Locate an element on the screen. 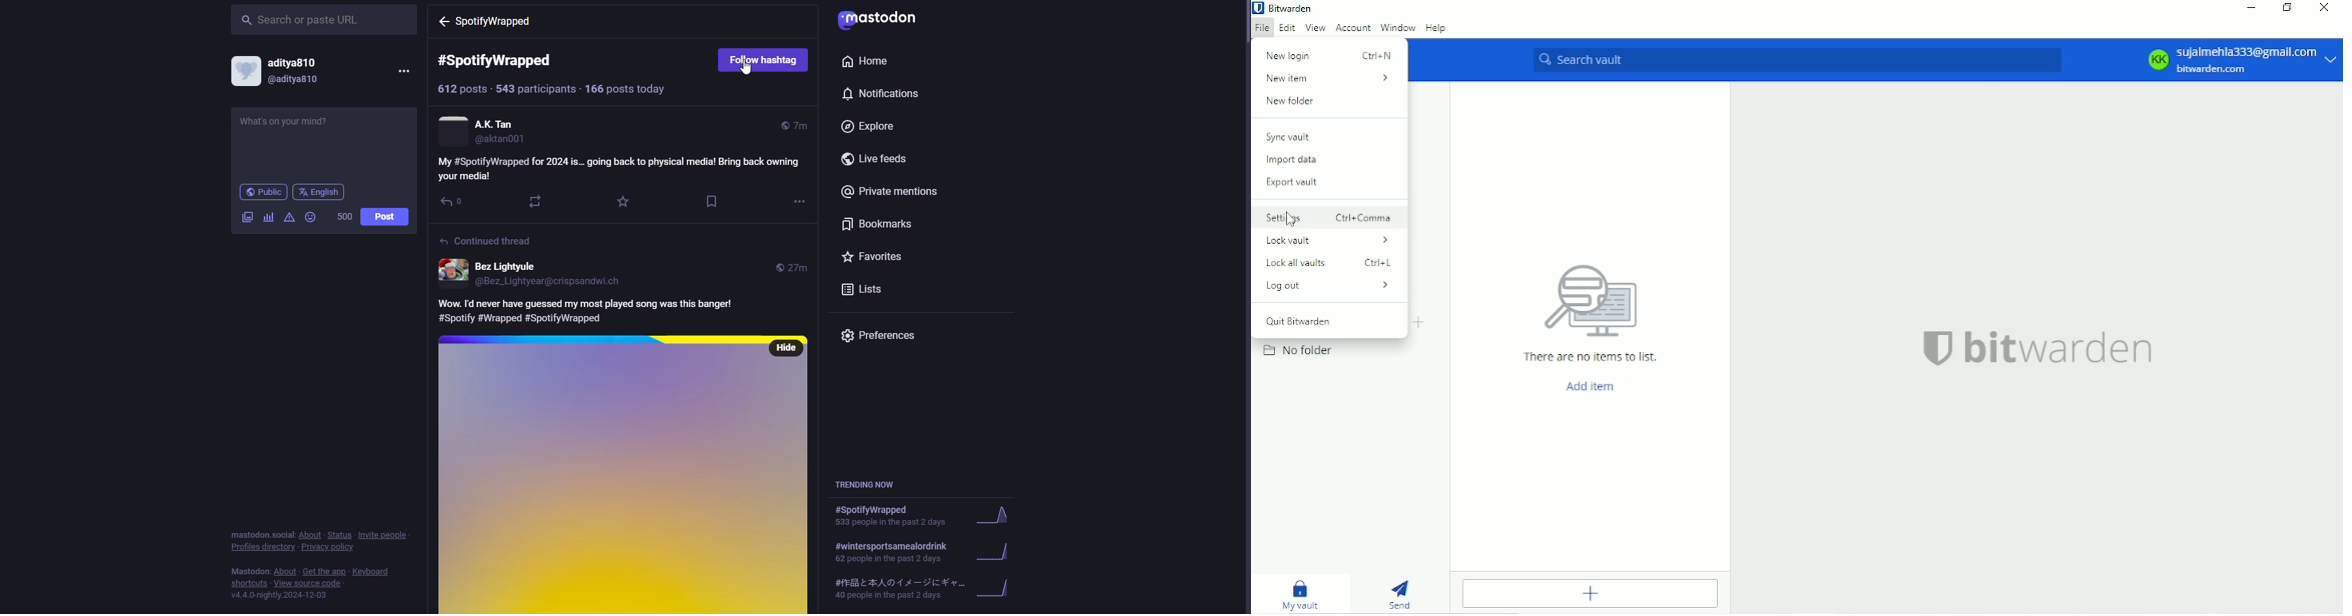 The width and height of the screenshot is (2352, 616). Sync vault is located at coordinates (1288, 137).